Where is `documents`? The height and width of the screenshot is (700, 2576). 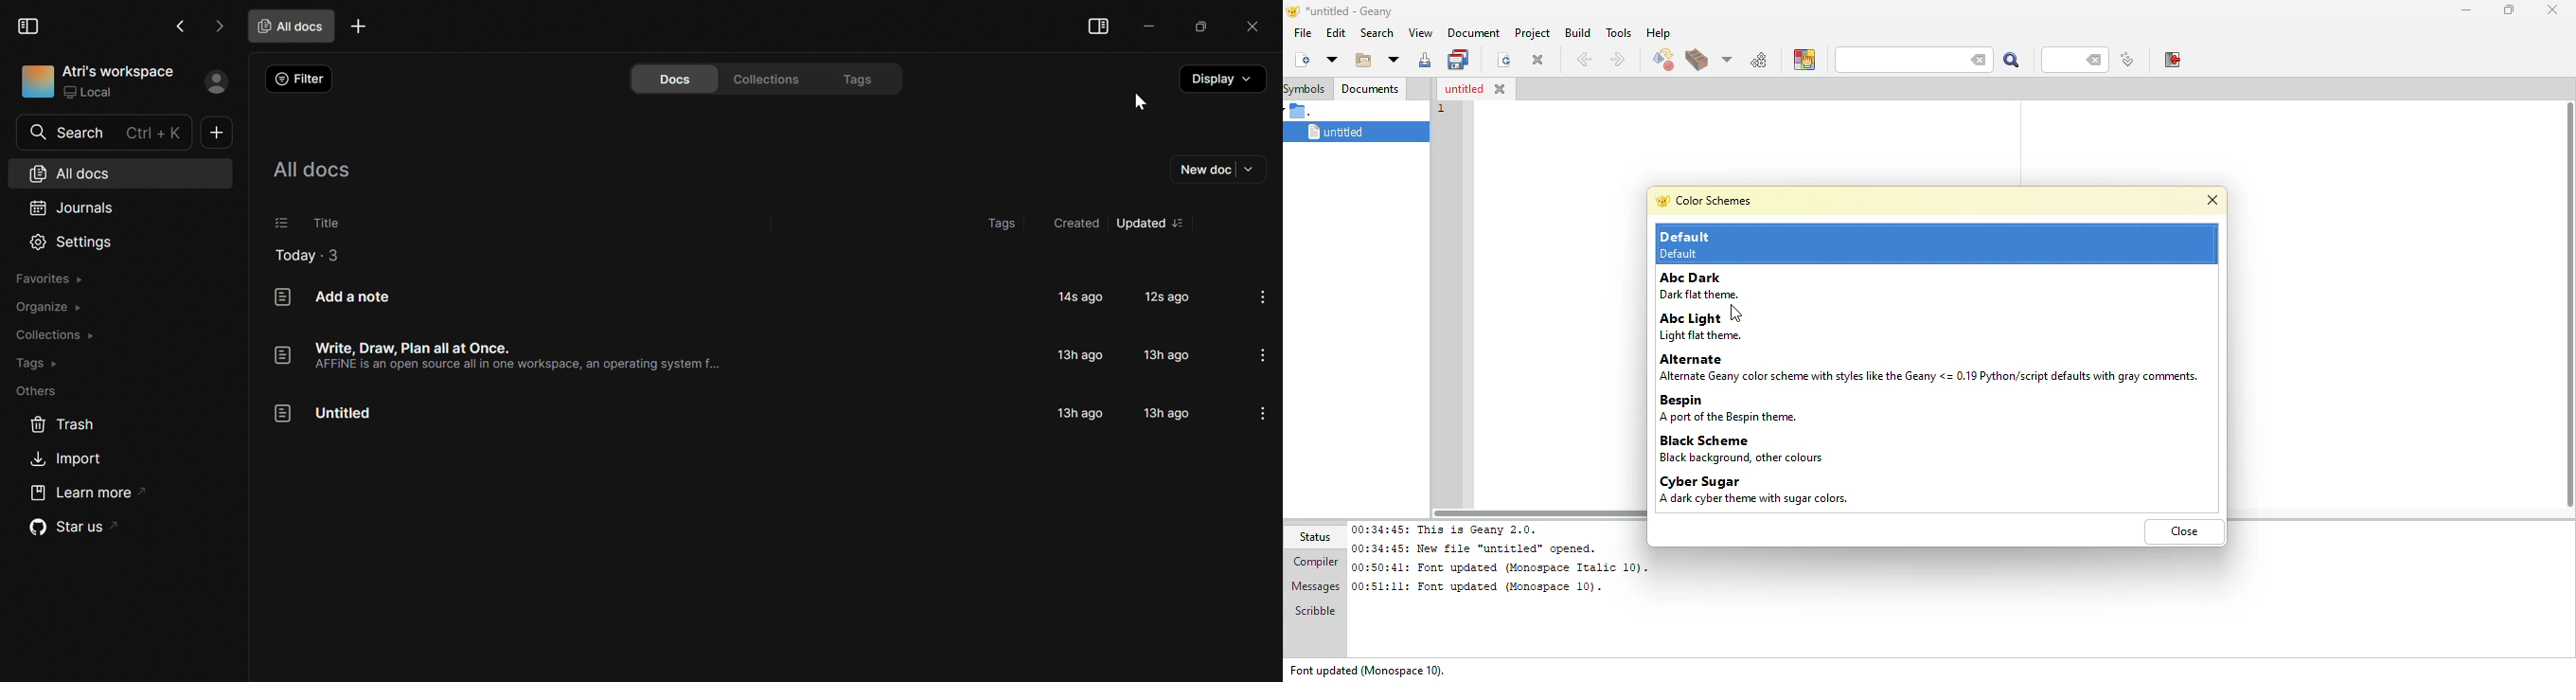 documents is located at coordinates (1369, 87).